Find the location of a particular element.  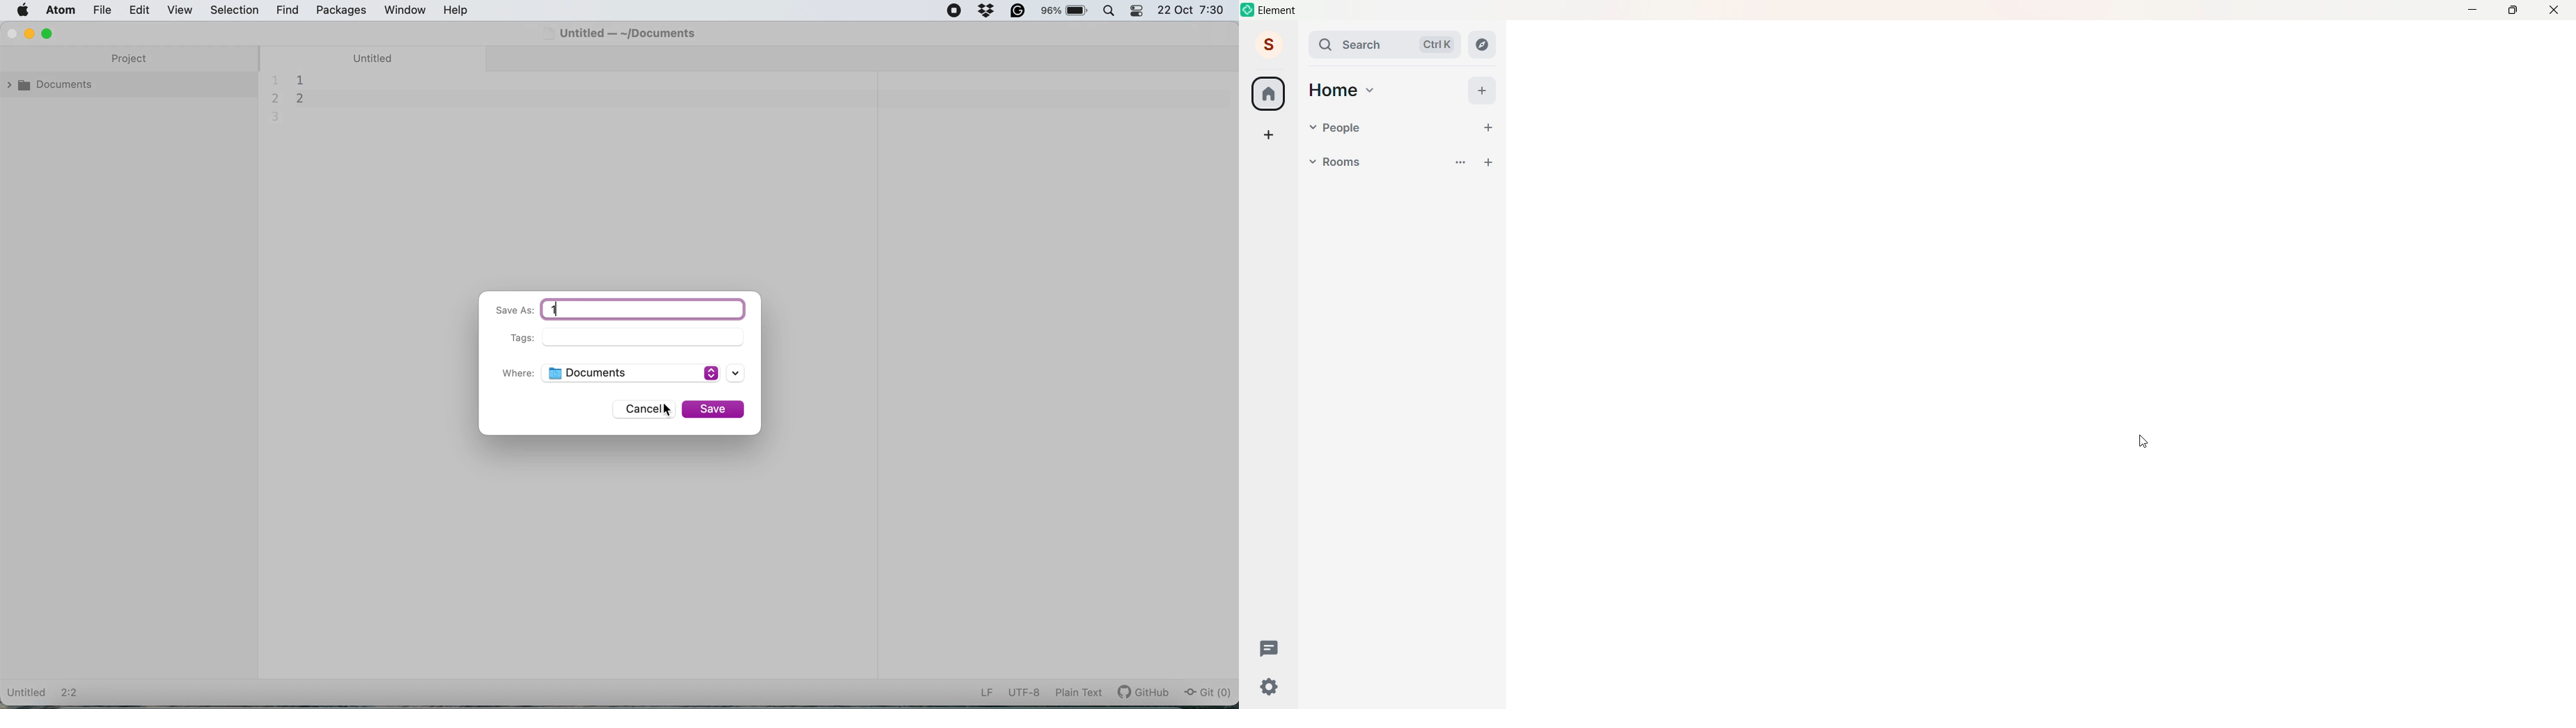

battery is located at coordinates (1062, 12).